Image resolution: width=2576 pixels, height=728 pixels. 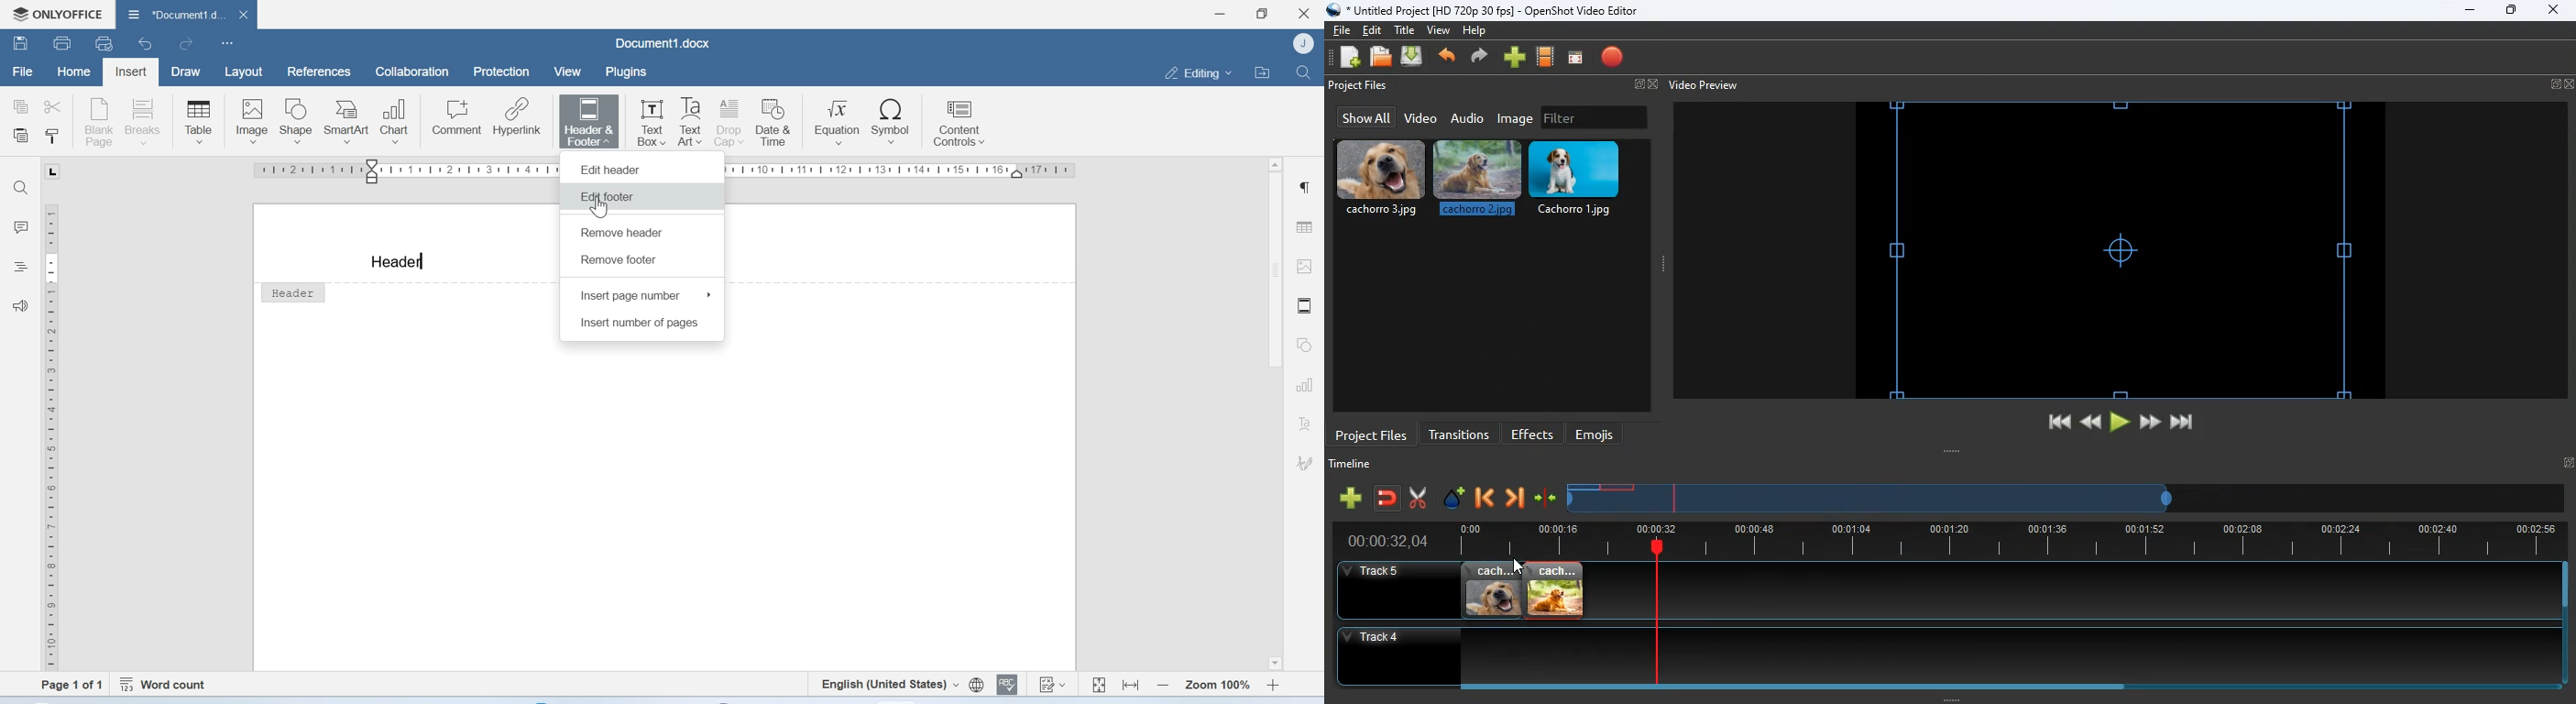 What do you see at coordinates (21, 137) in the screenshot?
I see `Paste` at bounding box center [21, 137].